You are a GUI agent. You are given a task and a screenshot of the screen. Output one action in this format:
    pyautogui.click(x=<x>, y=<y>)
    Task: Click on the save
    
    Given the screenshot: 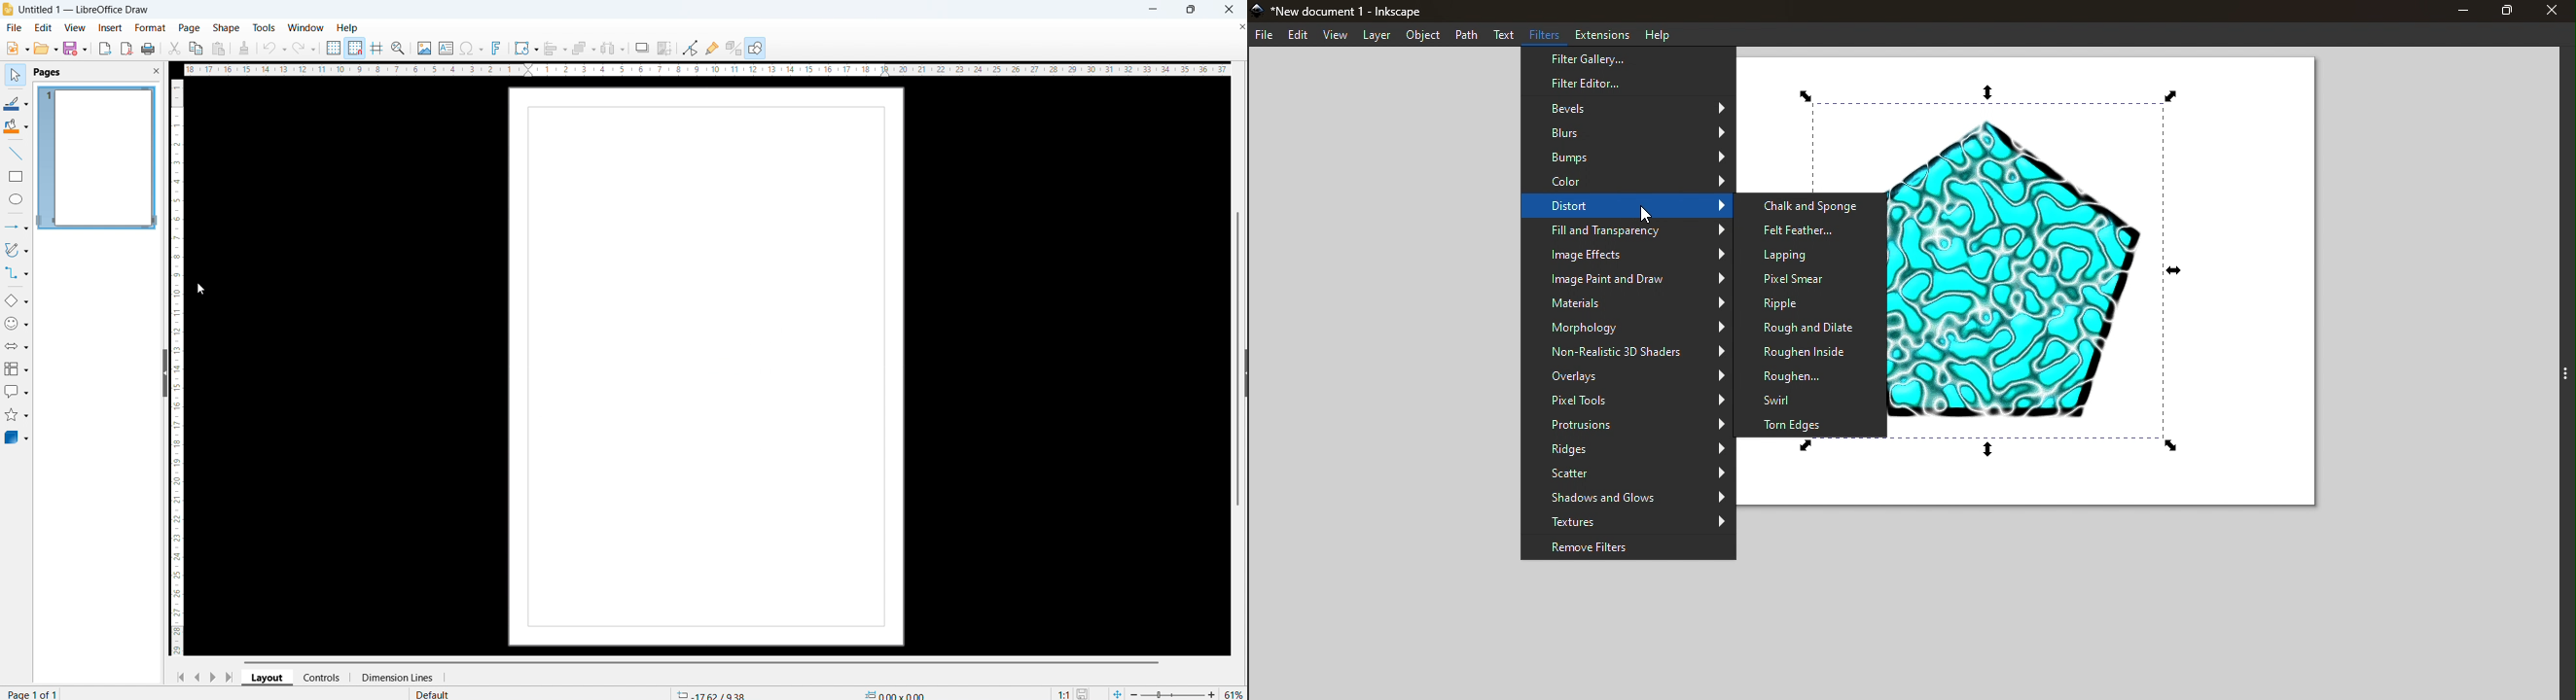 What is the action you would take?
    pyautogui.click(x=1084, y=692)
    